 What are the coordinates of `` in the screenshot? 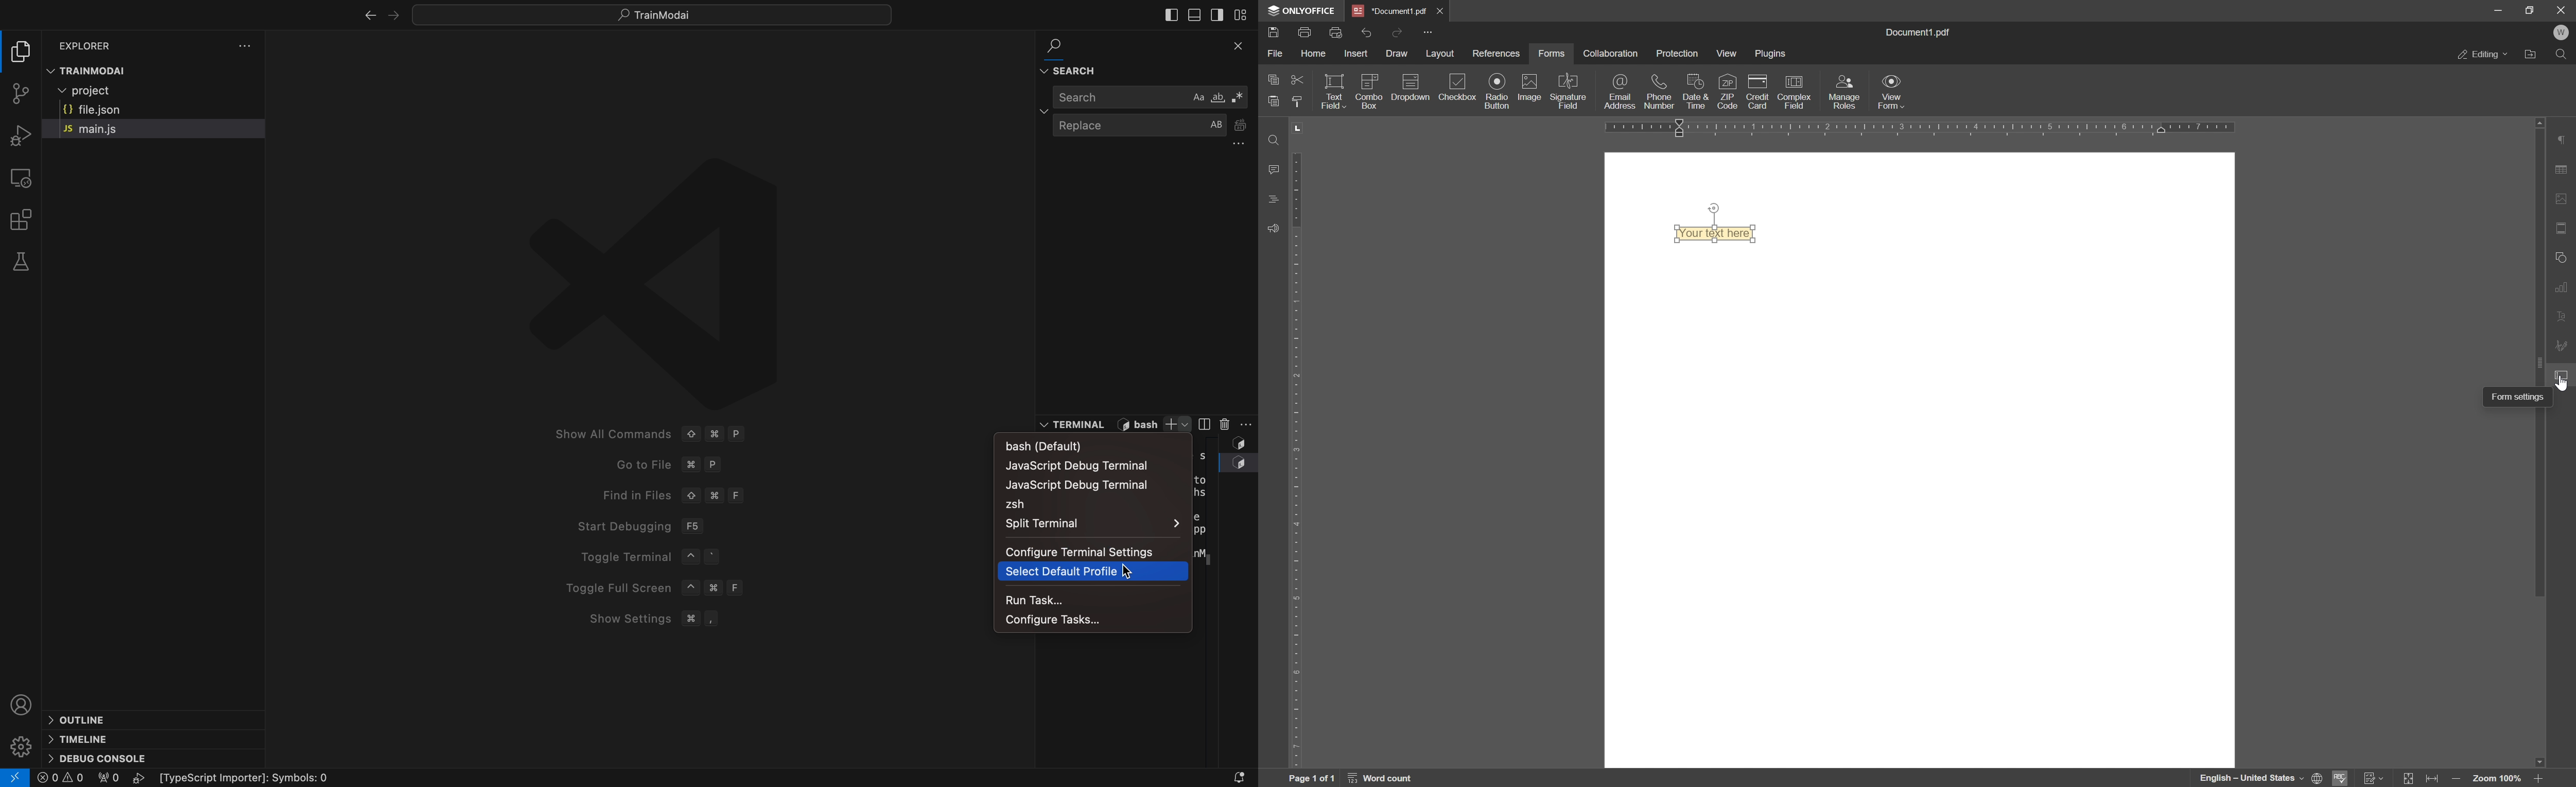 It's located at (80, 739).